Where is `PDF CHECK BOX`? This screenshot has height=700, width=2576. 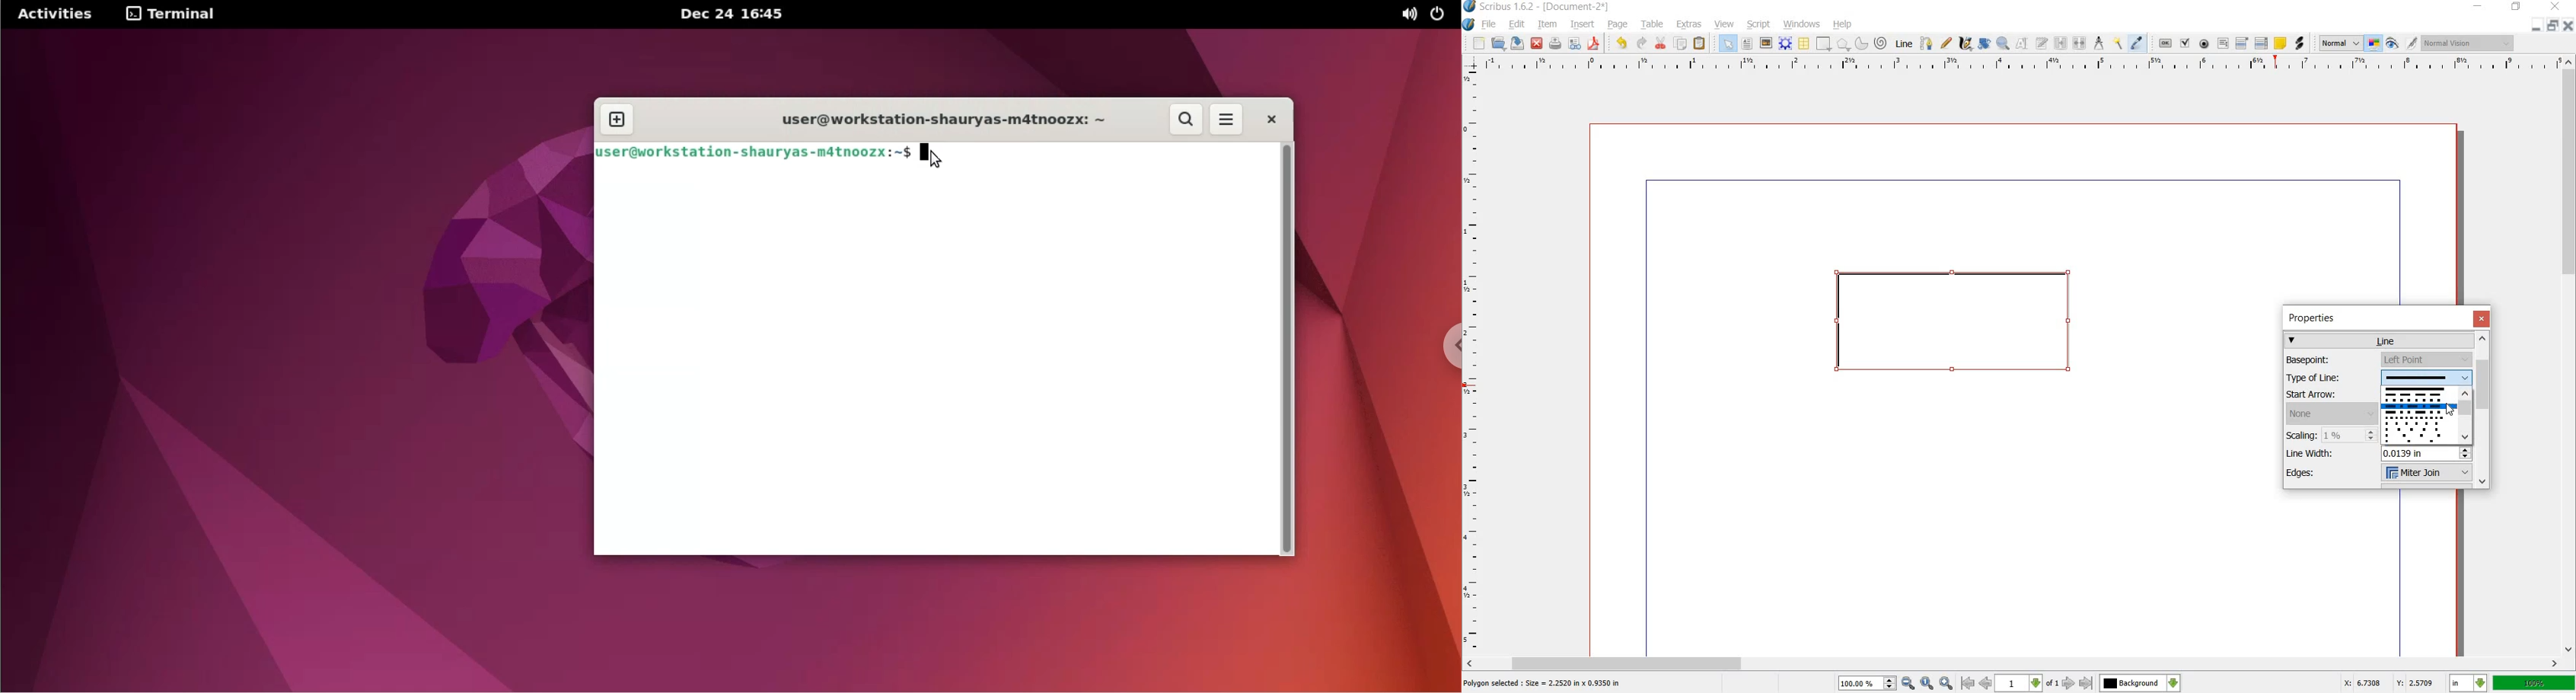
PDF CHECK BOX is located at coordinates (2185, 43).